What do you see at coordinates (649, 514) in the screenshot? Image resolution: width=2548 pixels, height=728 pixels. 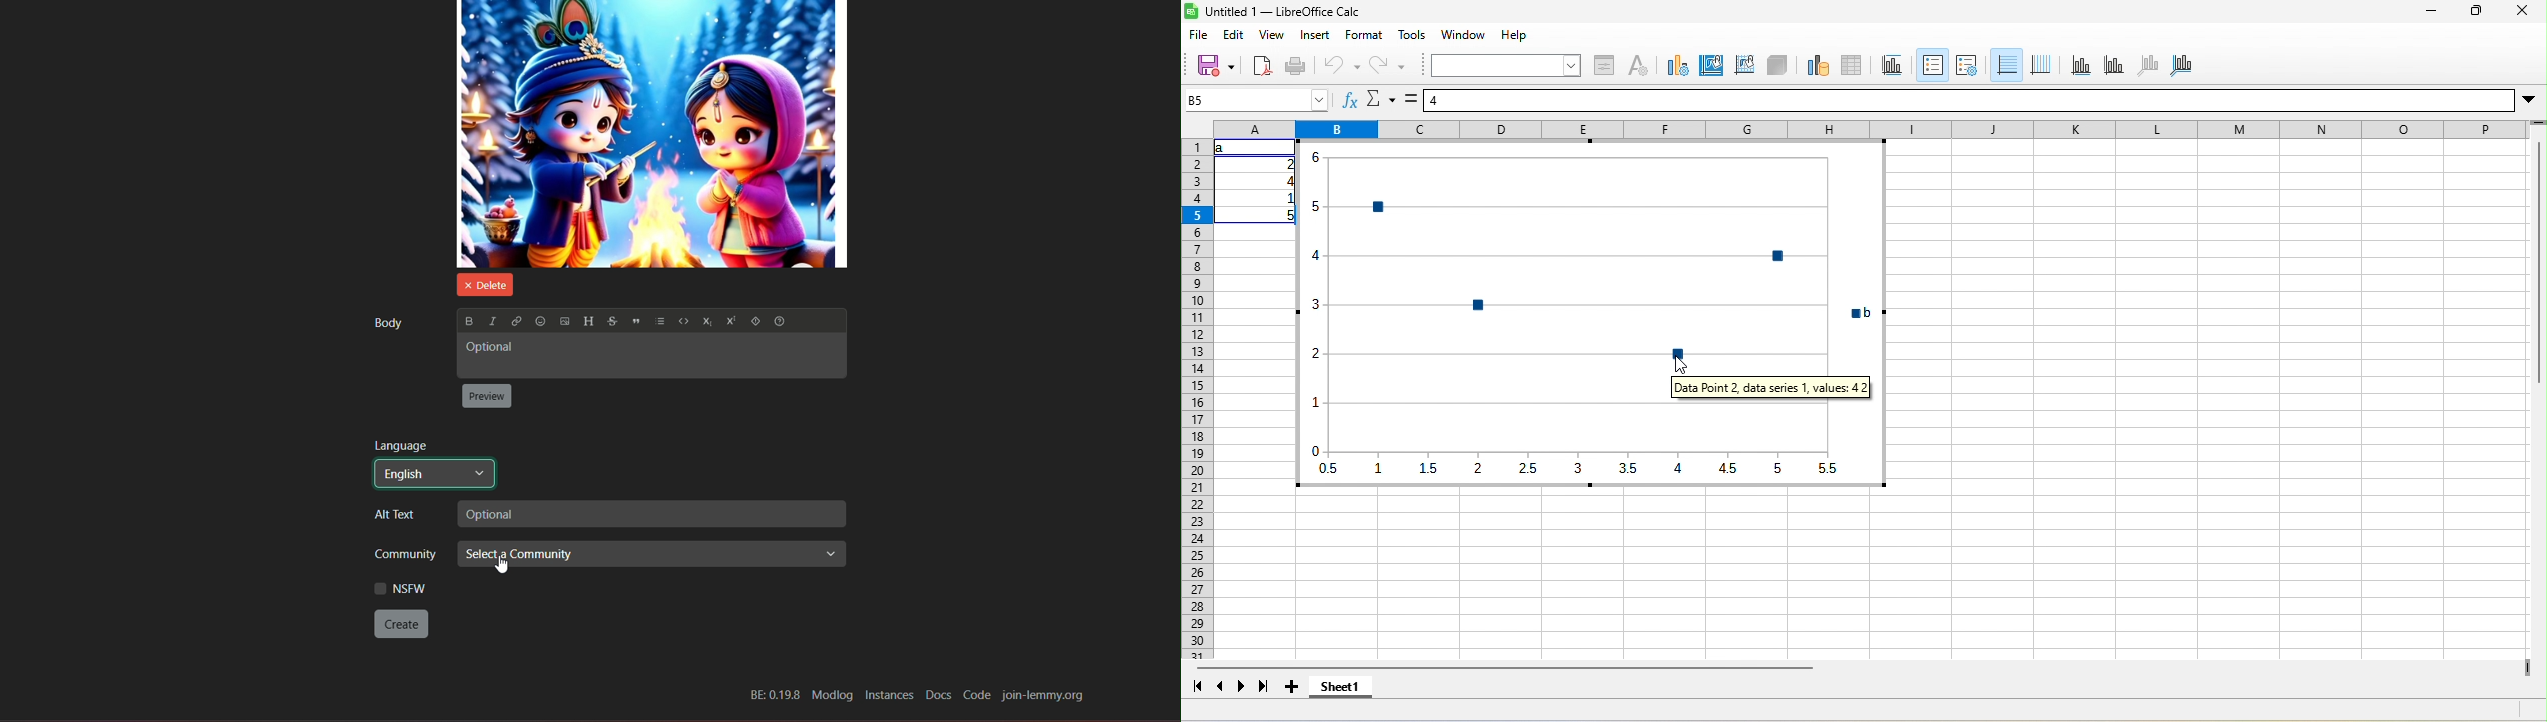 I see `Optional` at bounding box center [649, 514].